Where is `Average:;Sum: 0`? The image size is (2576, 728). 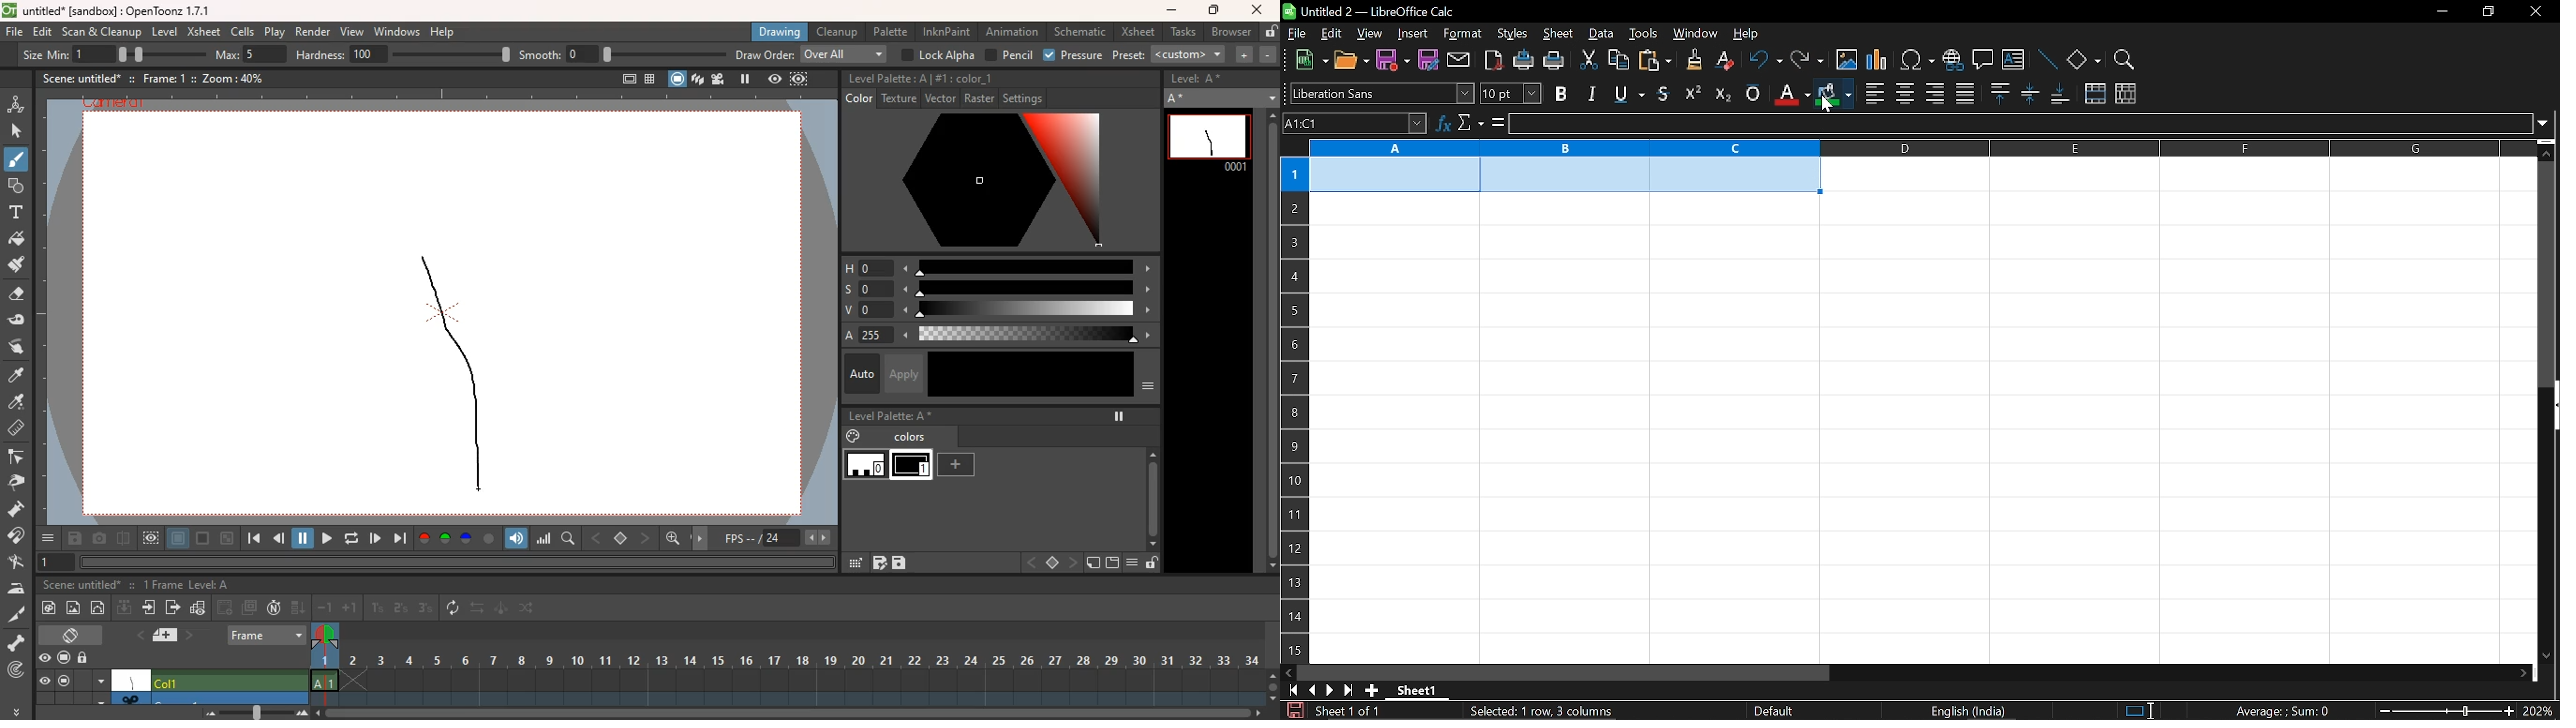 Average:;Sum: 0 is located at coordinates (2282, 710).